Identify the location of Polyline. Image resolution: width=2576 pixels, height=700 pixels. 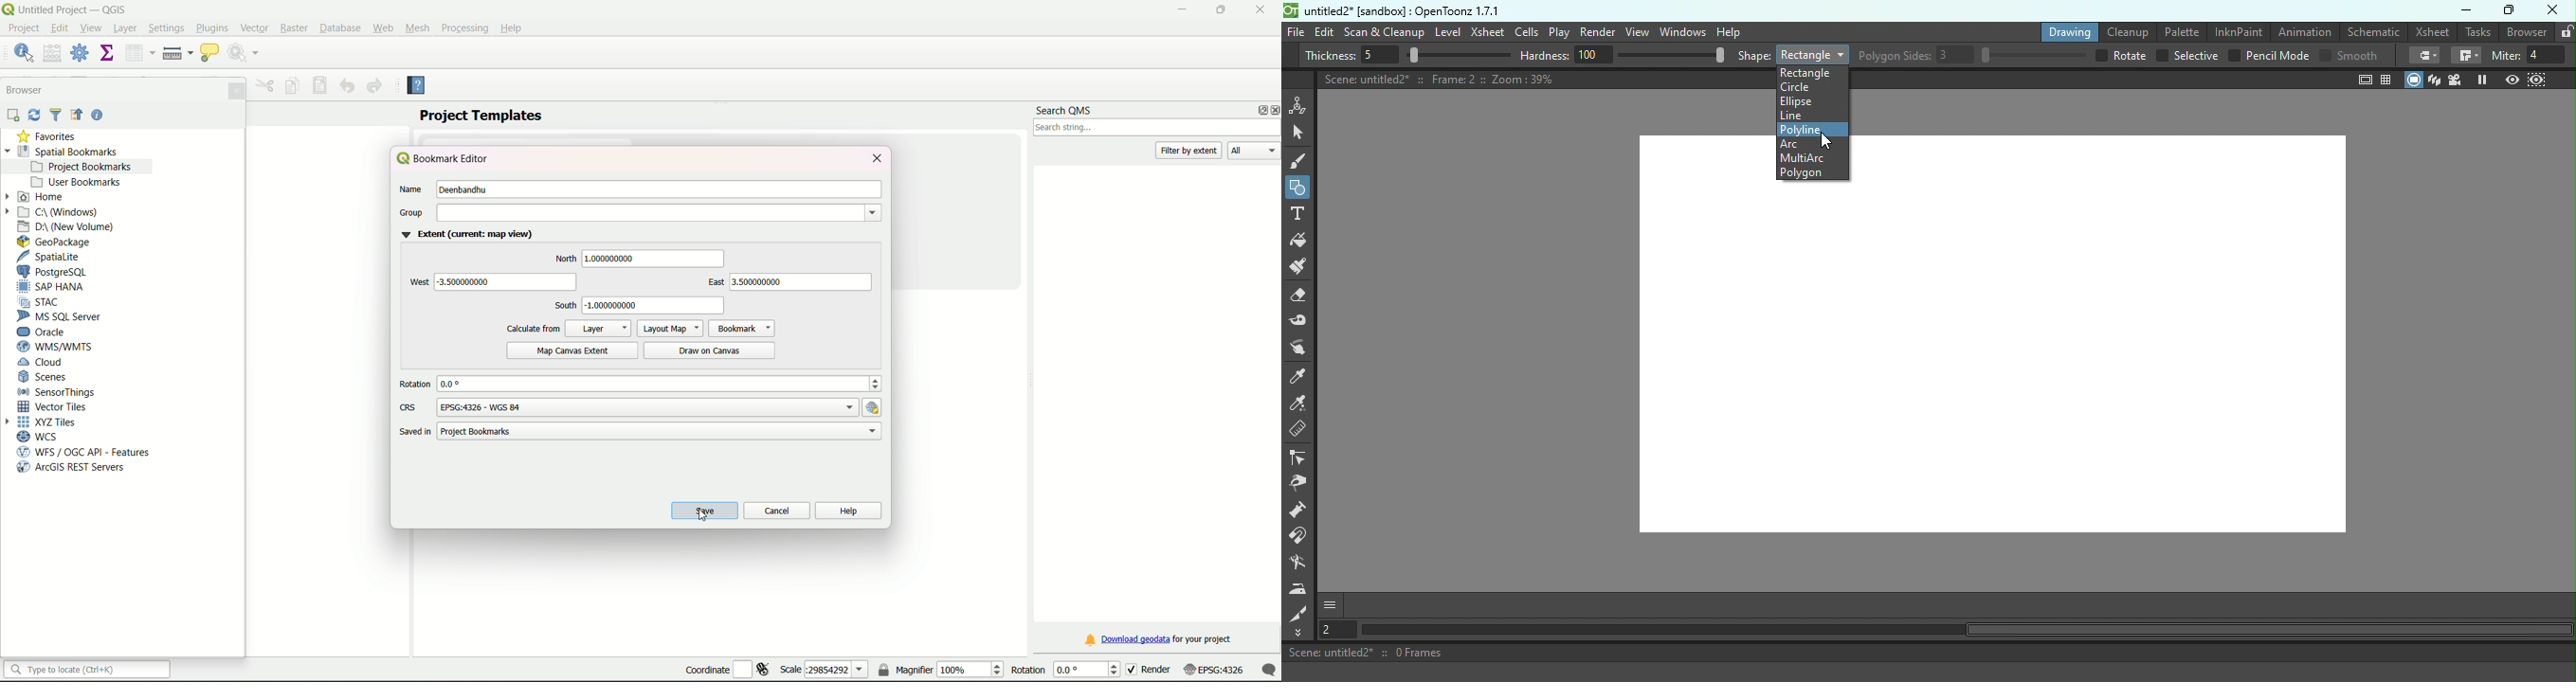
(1802, 130).